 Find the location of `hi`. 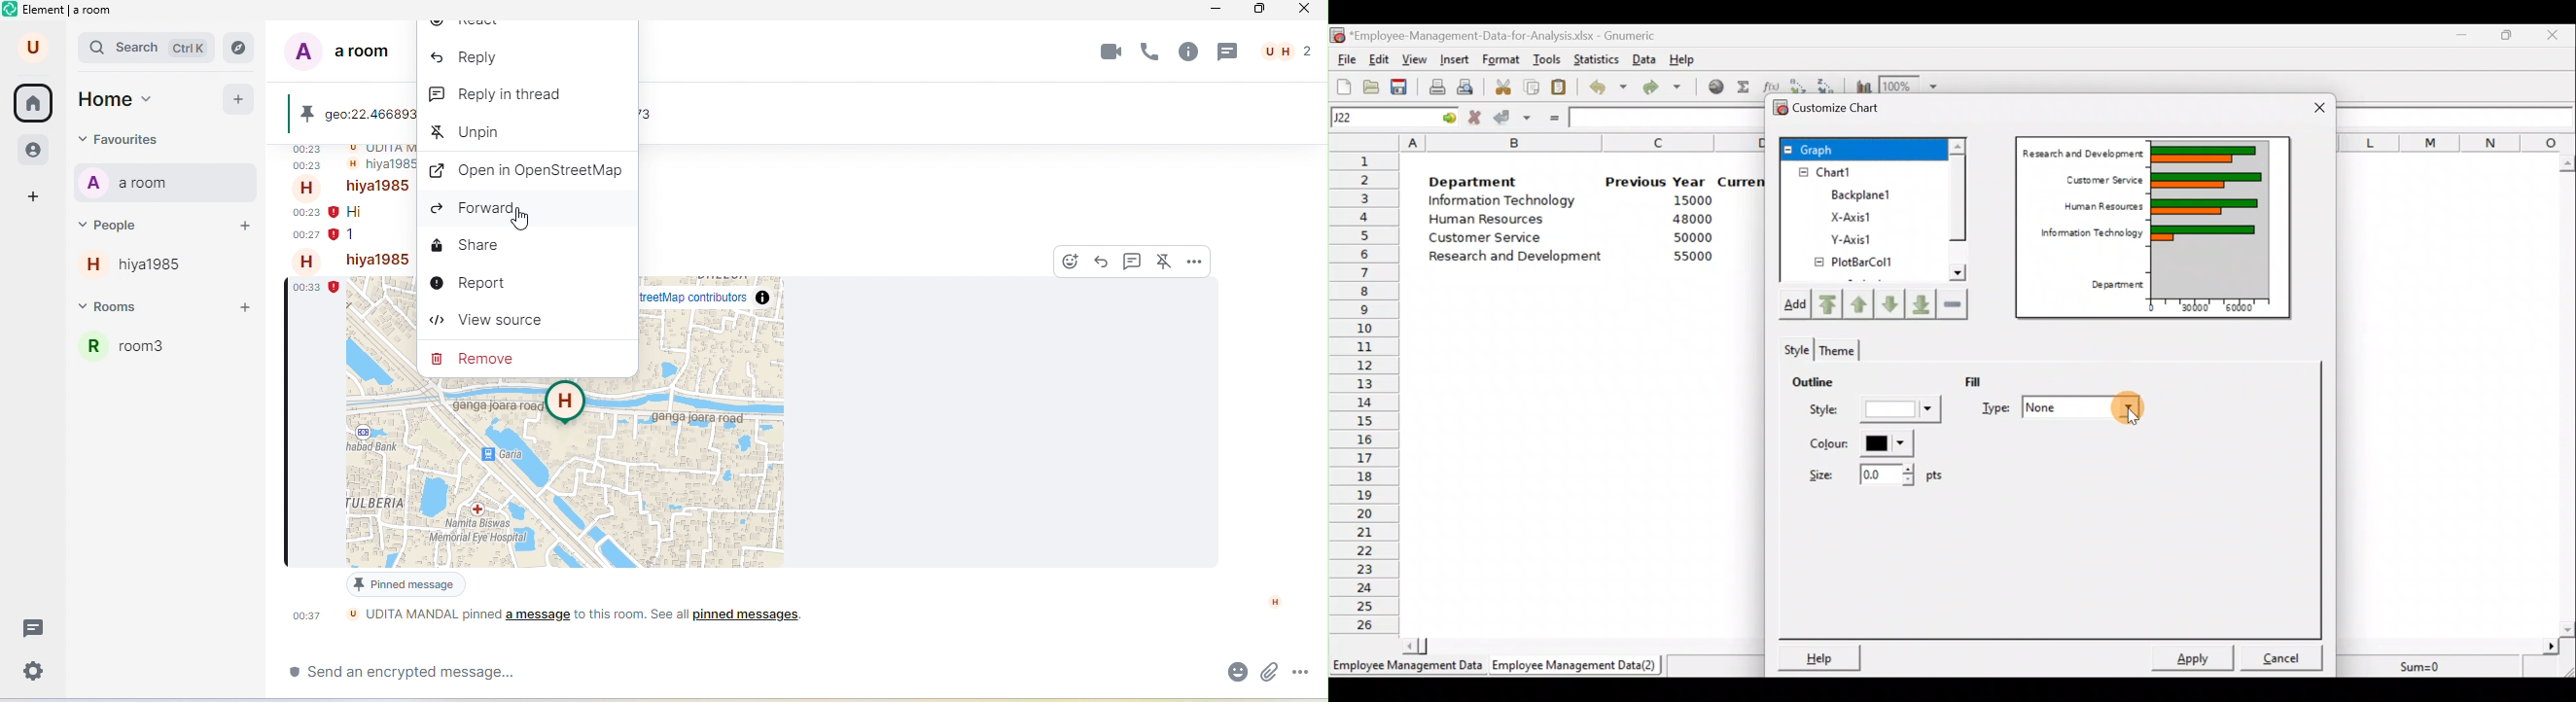

hi is located at coordinates (360, 212).